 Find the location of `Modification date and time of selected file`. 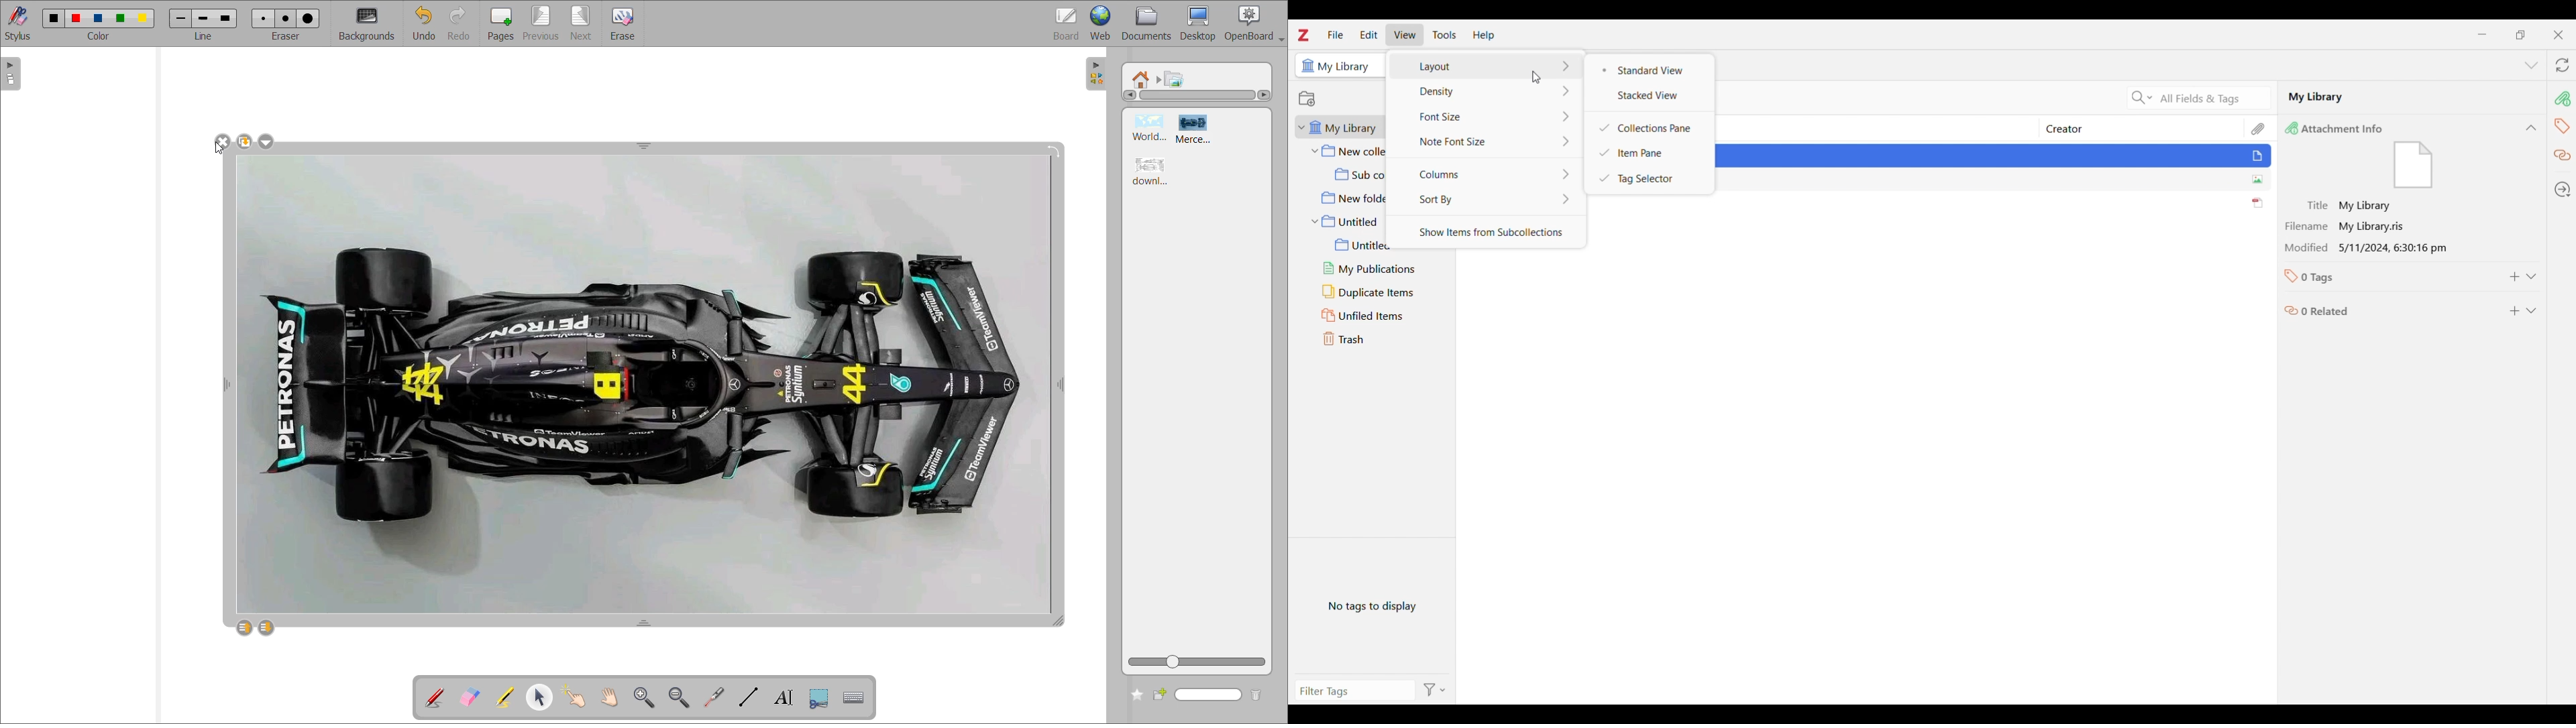

Modification date and time of selected file is located at coordinates (2367, 248).